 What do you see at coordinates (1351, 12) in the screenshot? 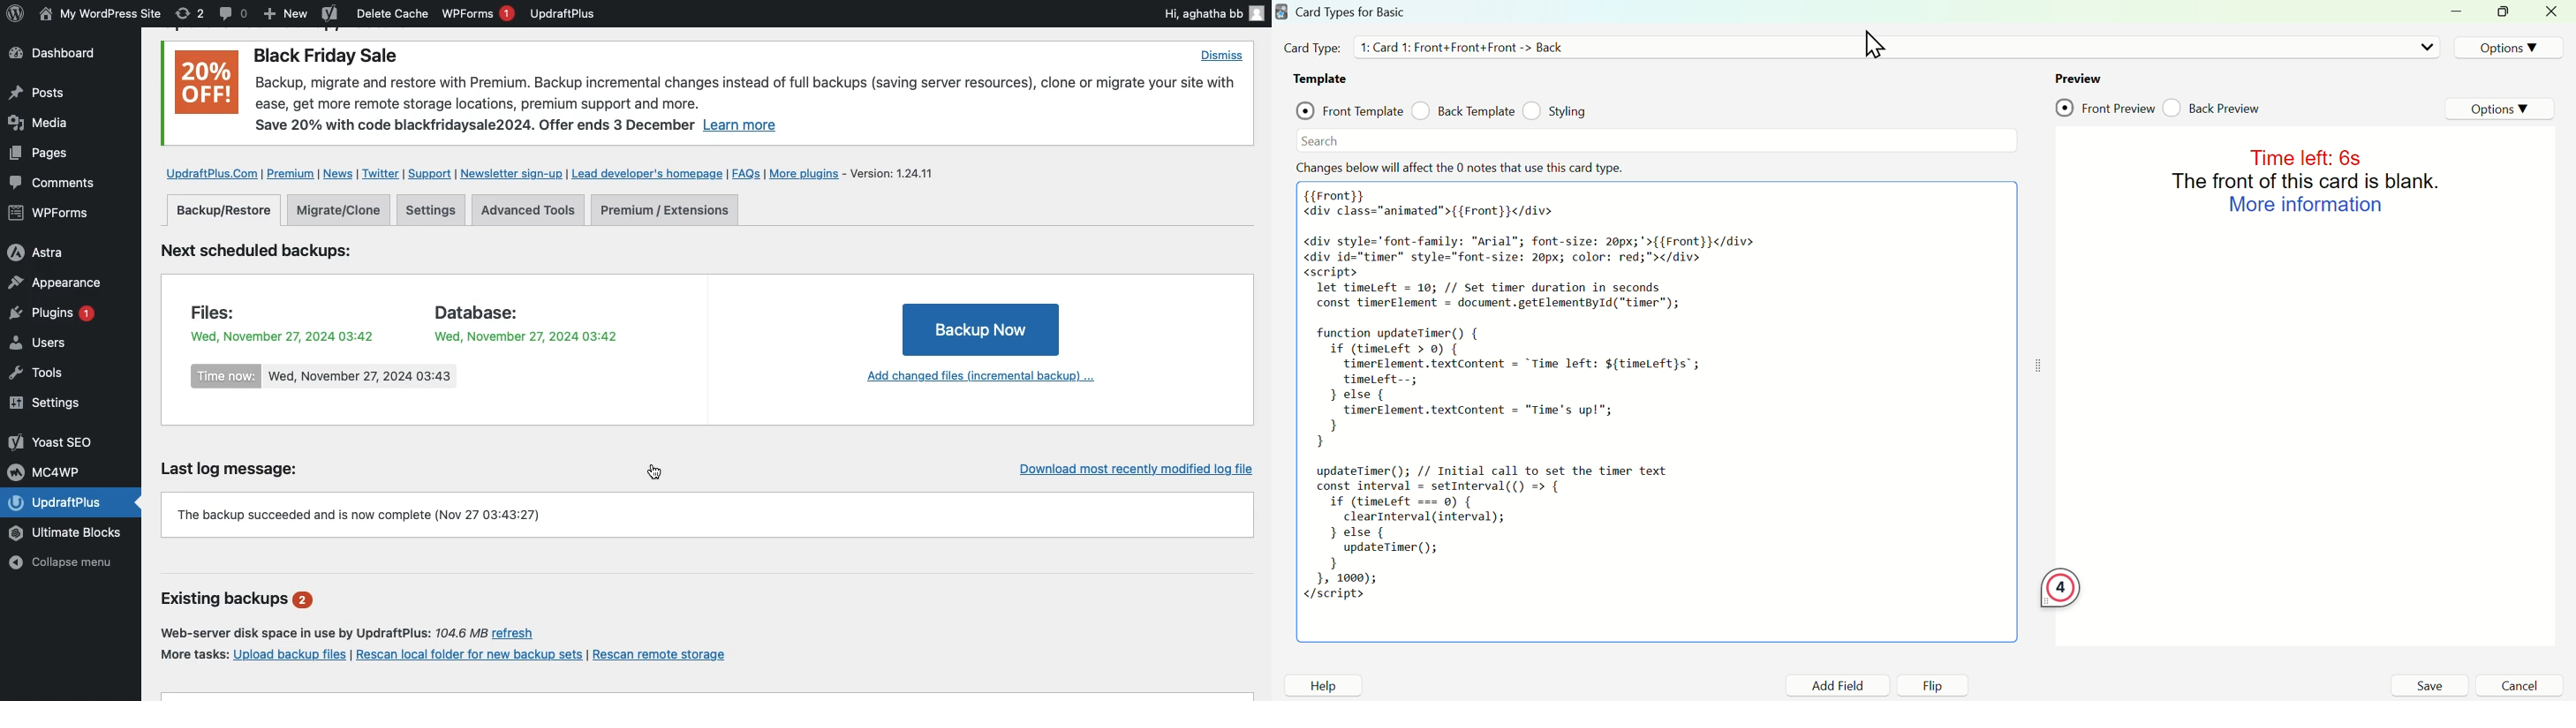
I see `Card Types for Basic` at bounding box center [1351, 12].